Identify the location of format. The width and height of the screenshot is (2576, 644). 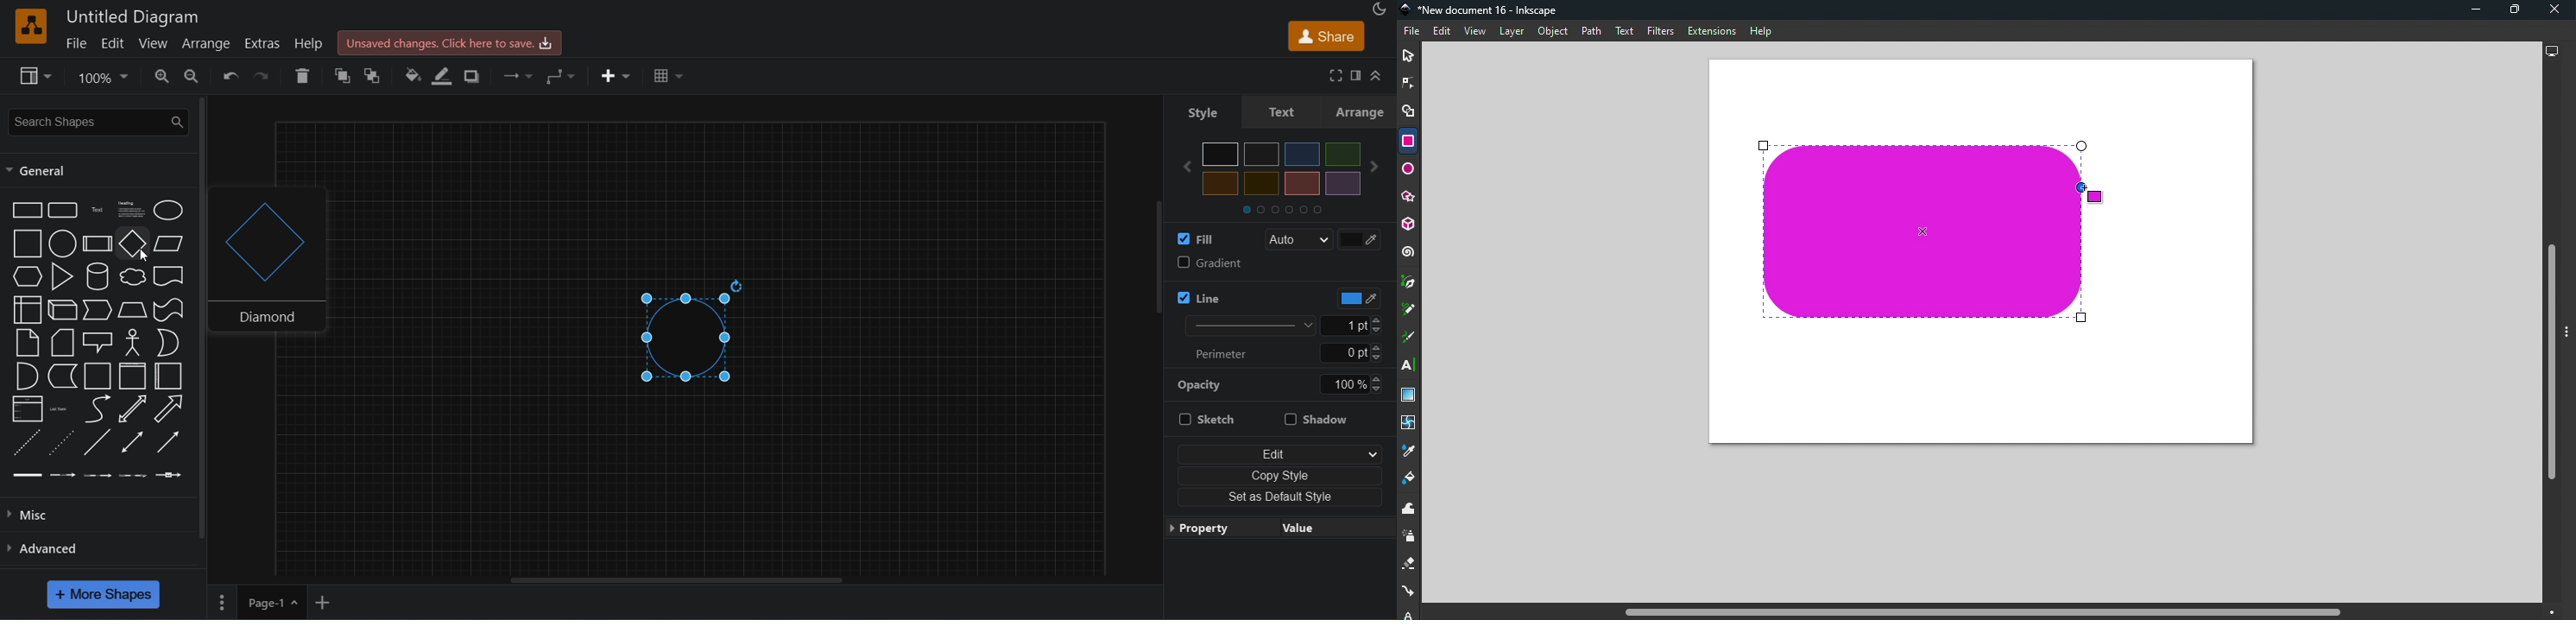
(1358, 76).